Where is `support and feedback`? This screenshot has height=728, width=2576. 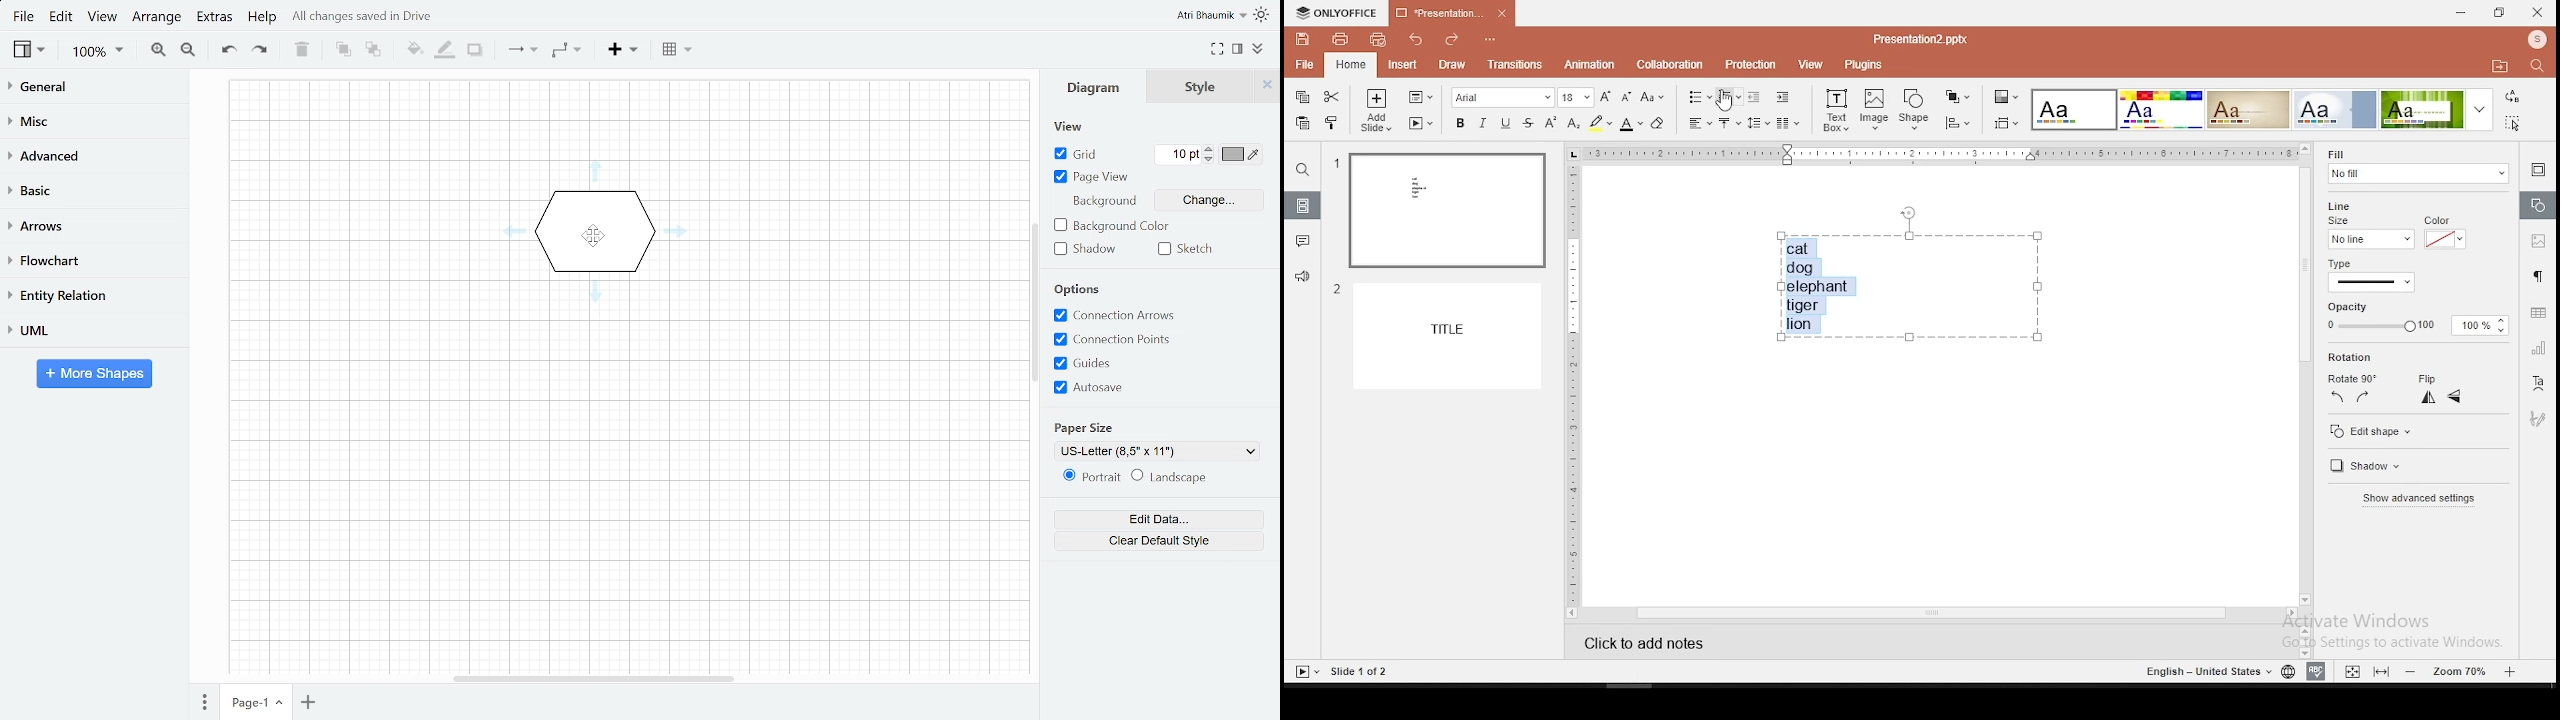
support and feedback is located at coordinates (1301, 277).